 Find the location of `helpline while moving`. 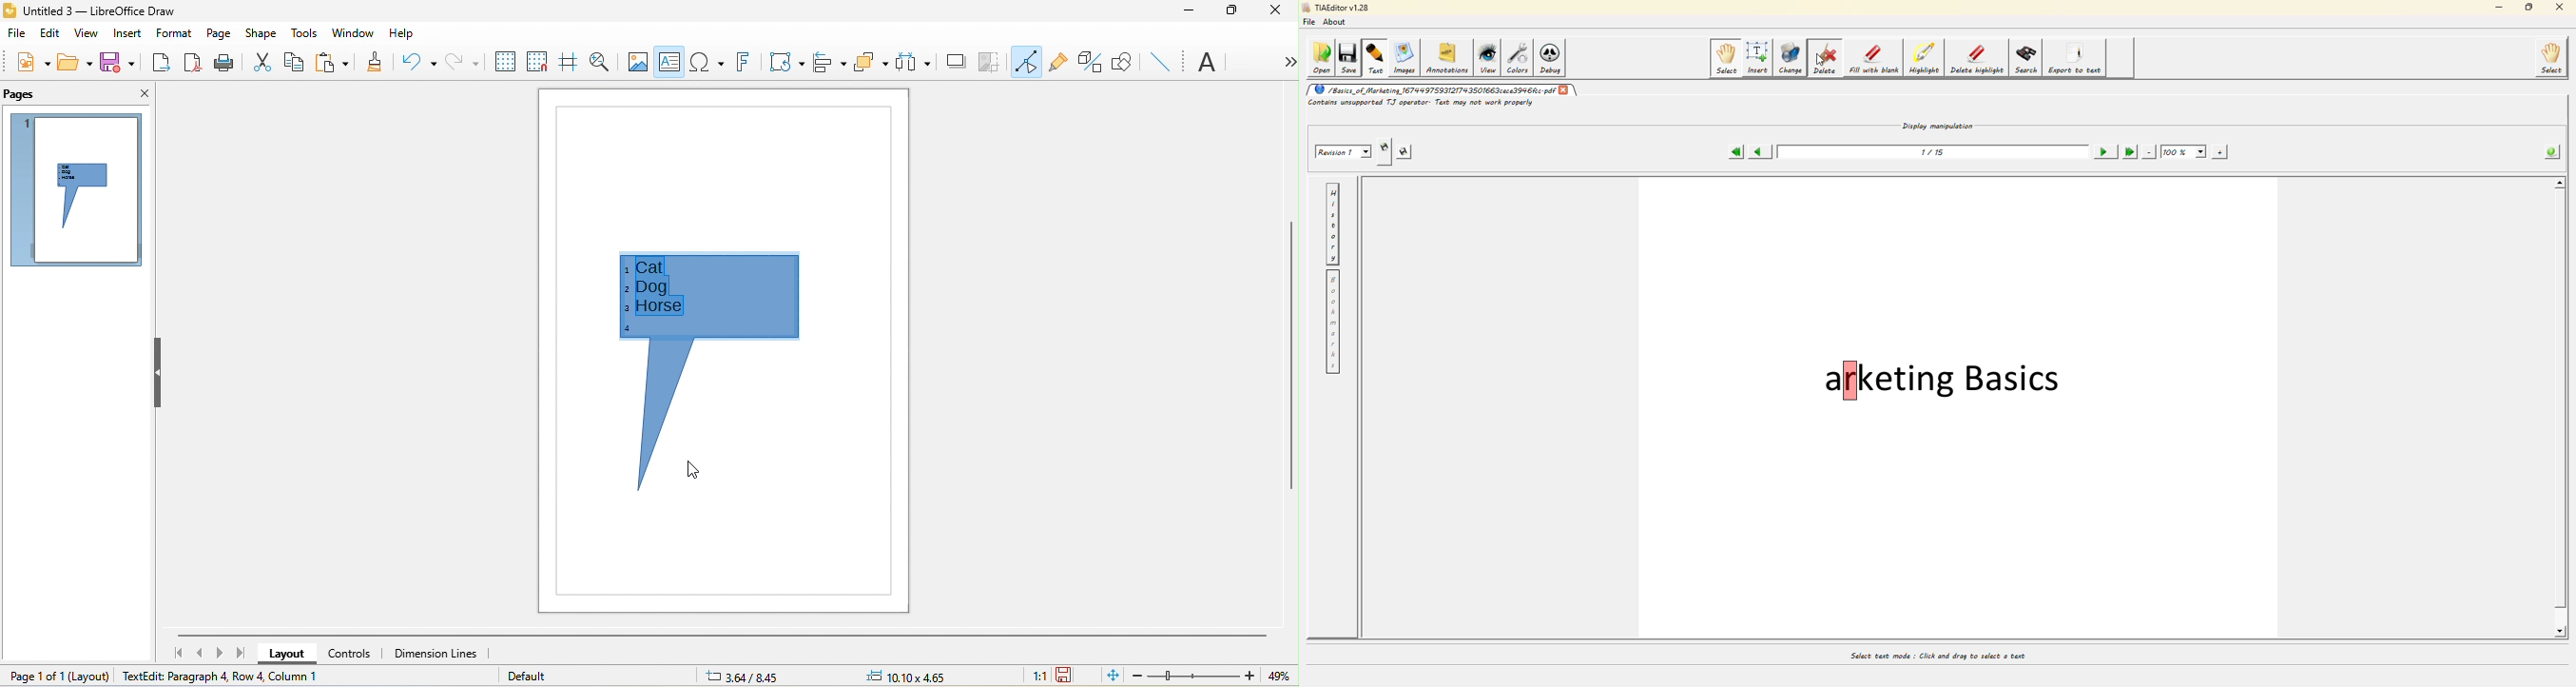

helpline while moving is located at coordinates (569, 64).